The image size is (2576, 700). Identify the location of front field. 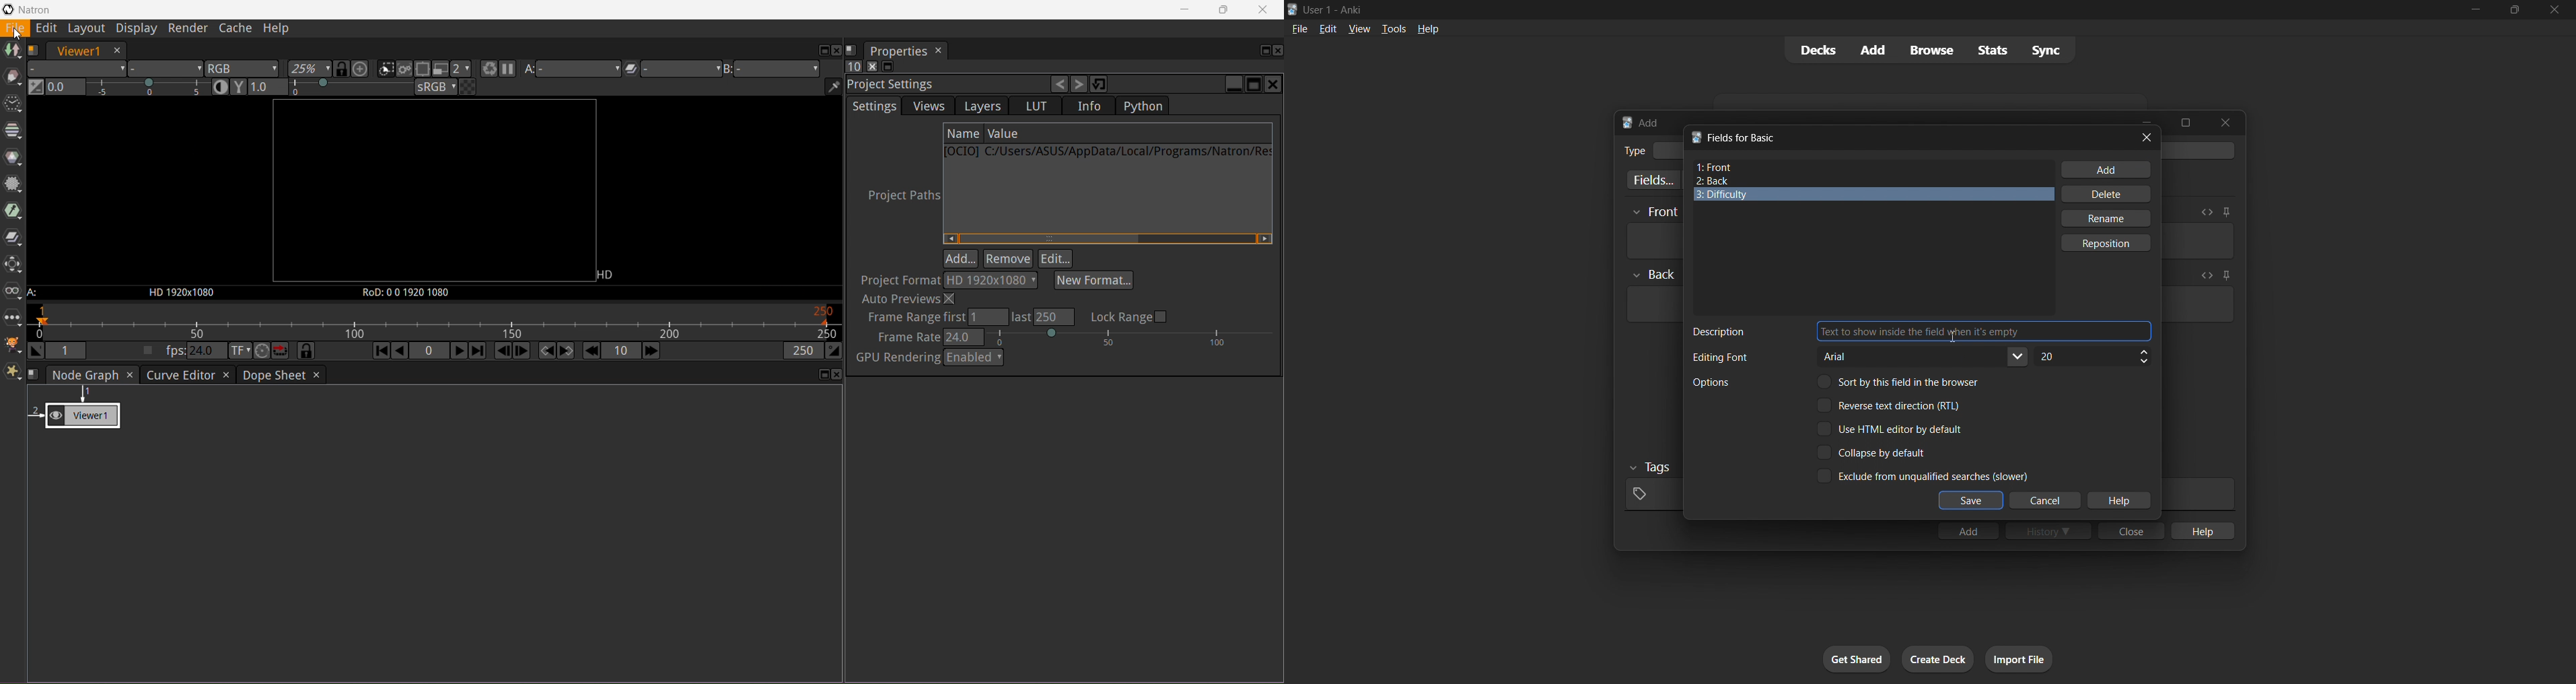
(1873, 168).